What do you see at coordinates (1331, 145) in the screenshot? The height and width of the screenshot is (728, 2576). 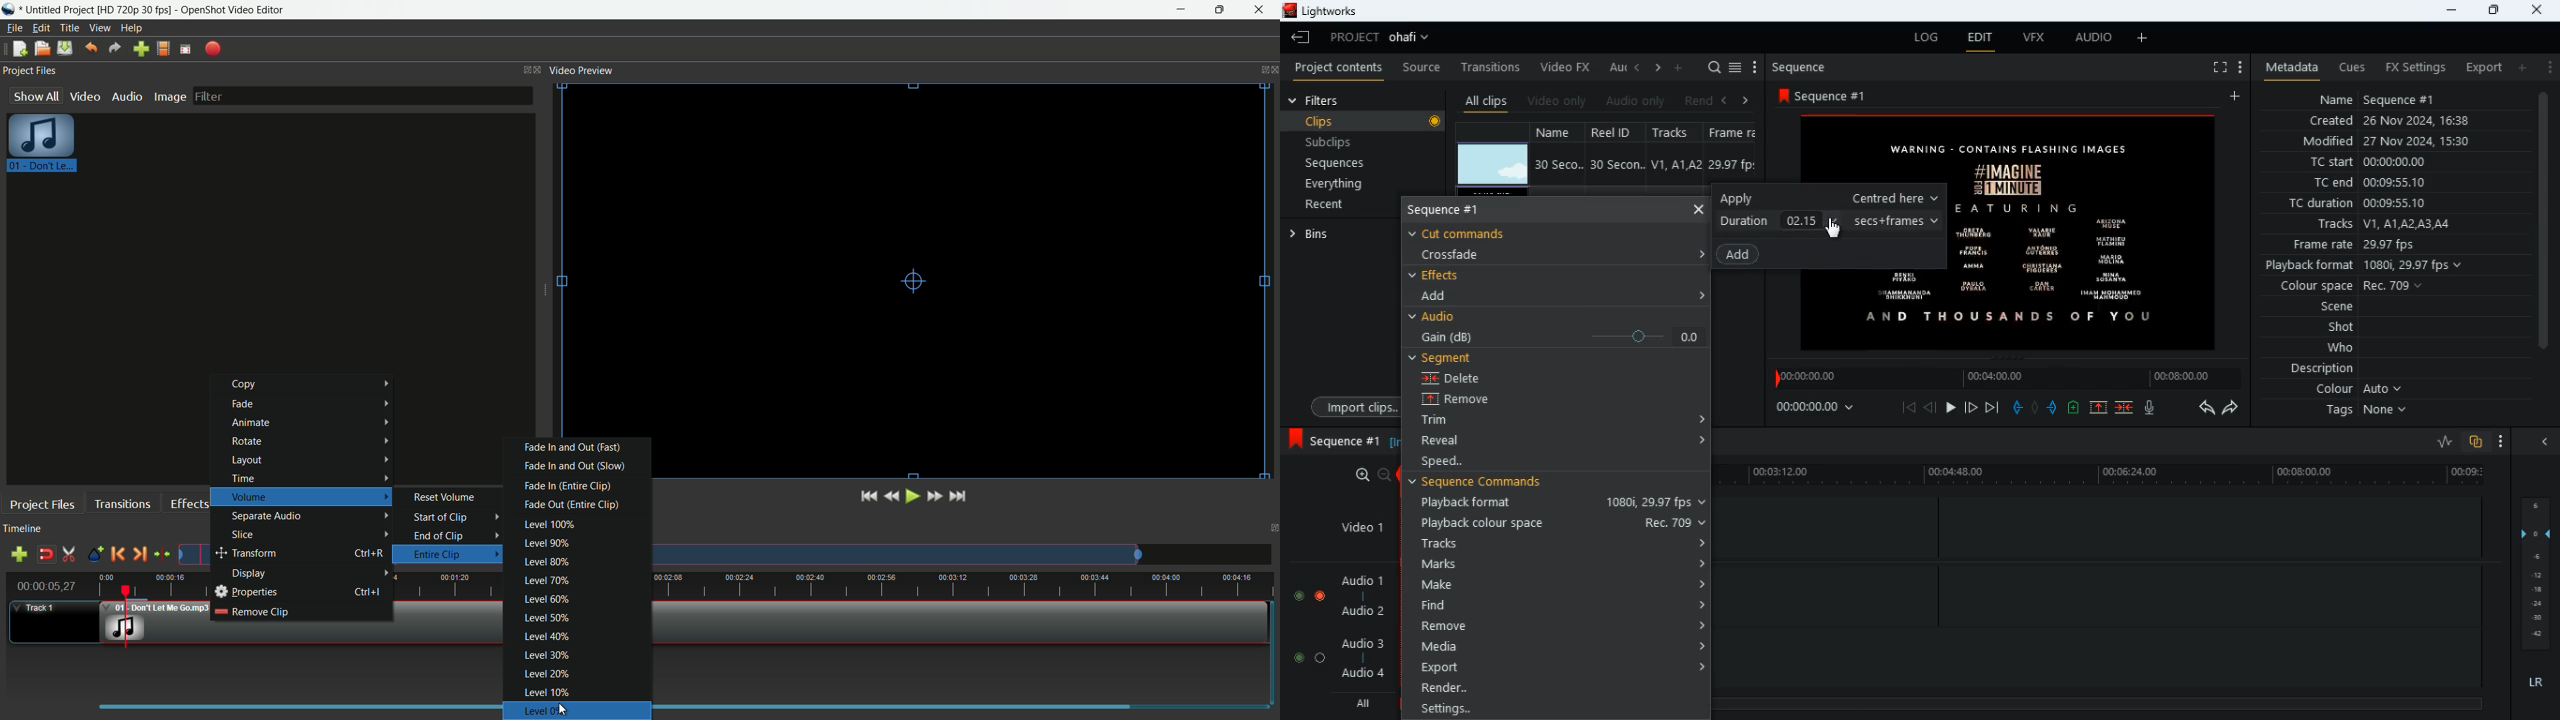 I see `subclips` at bounding box center [1331, 145].